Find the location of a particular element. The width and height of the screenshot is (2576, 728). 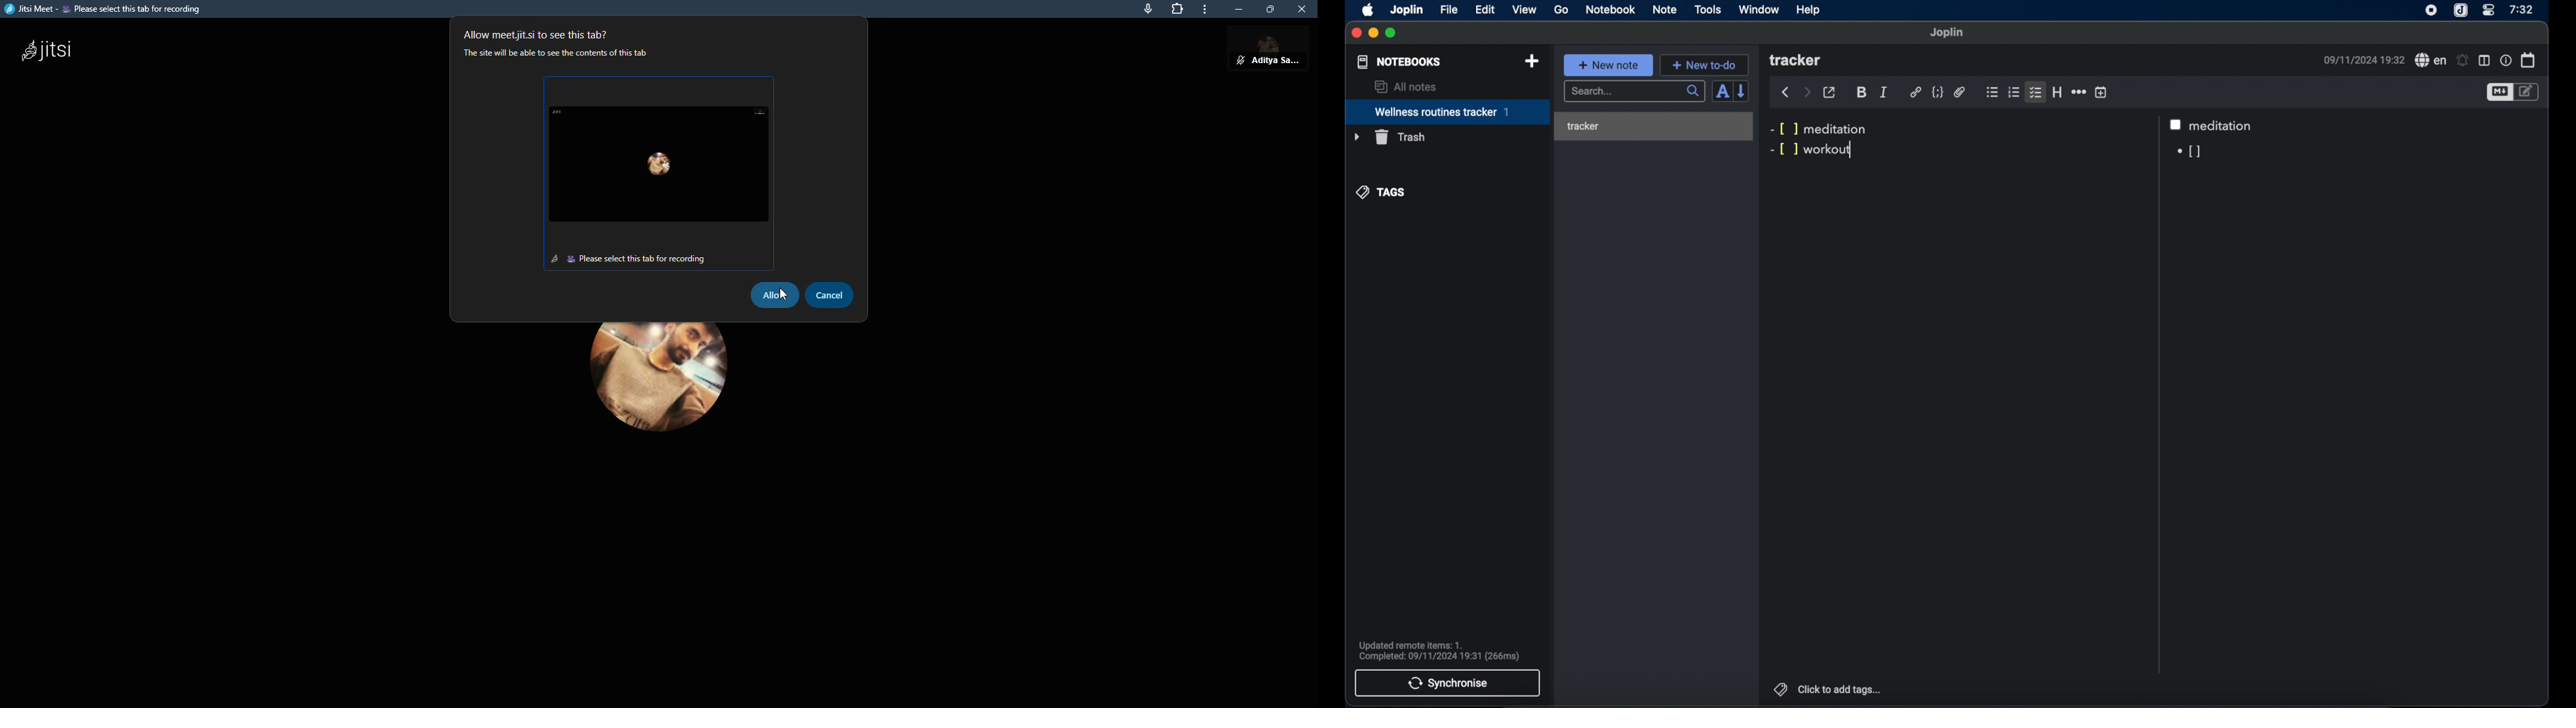

‘The site will be able to see the contents of this tab is located at coordinates (561, 54).